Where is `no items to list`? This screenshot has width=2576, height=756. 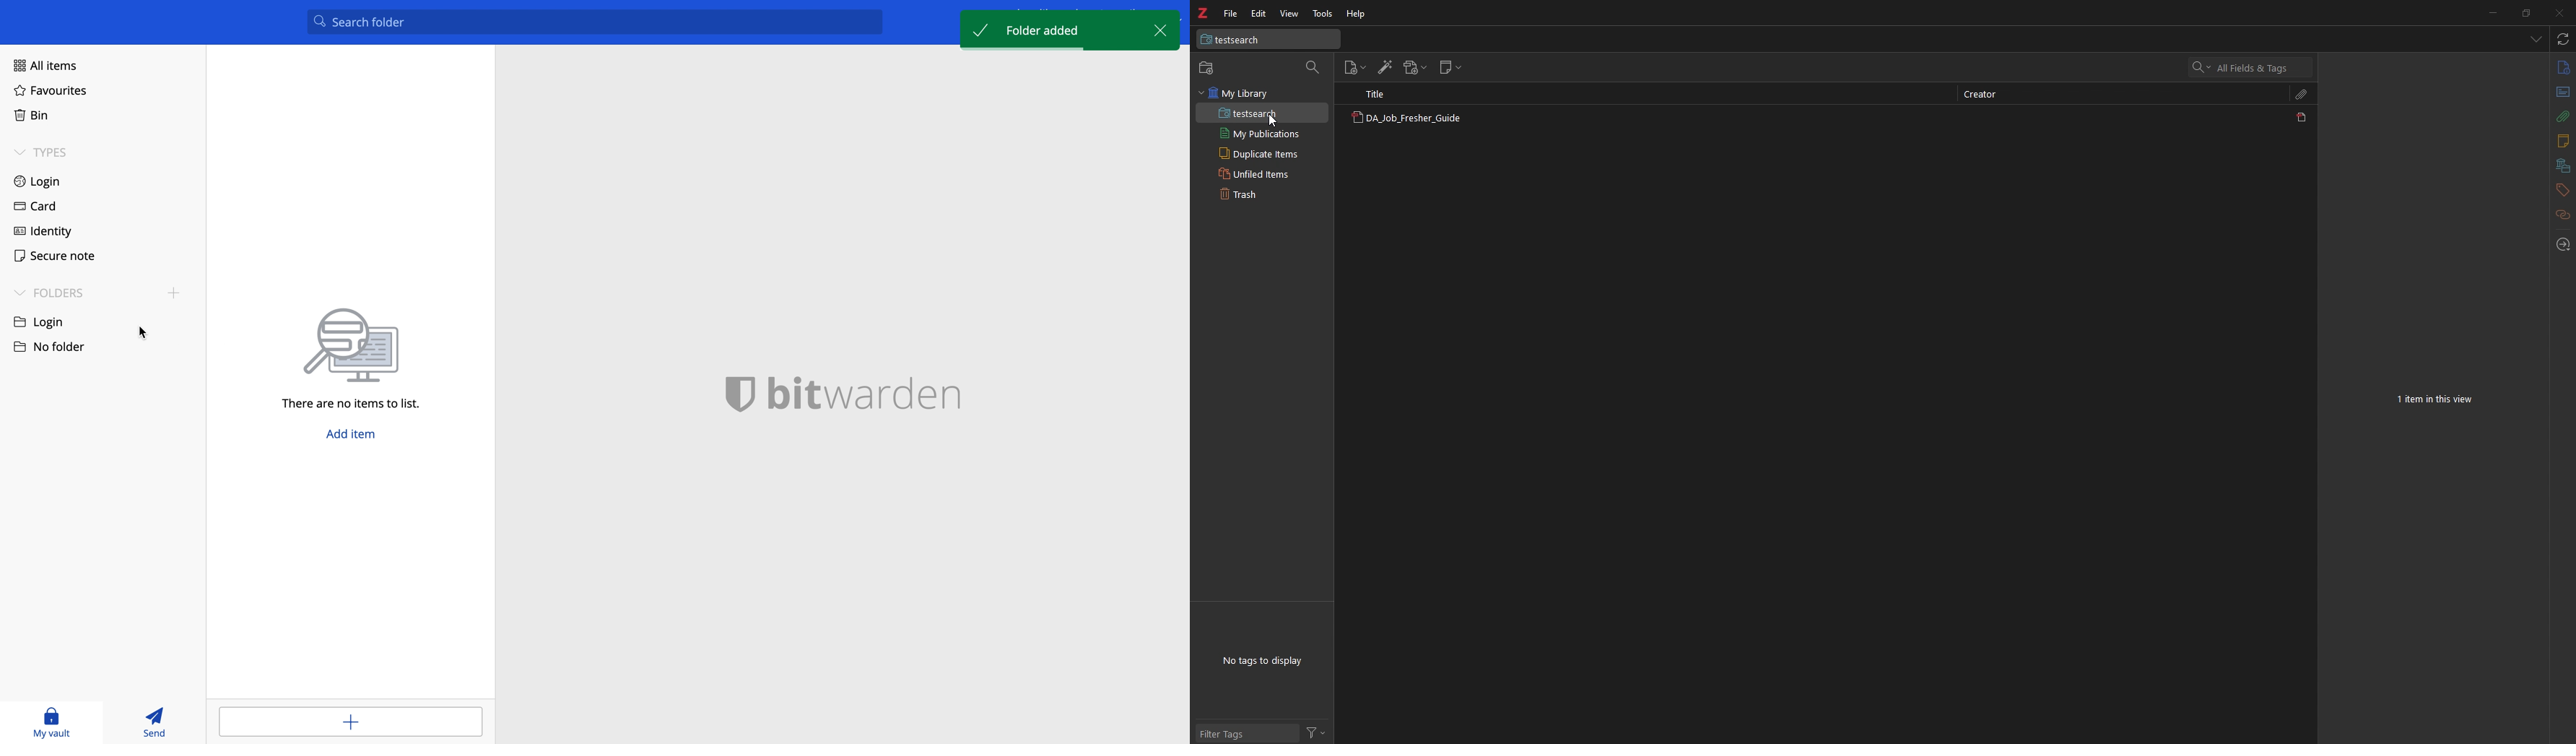
no items to list is located at coordinates (357, 359).